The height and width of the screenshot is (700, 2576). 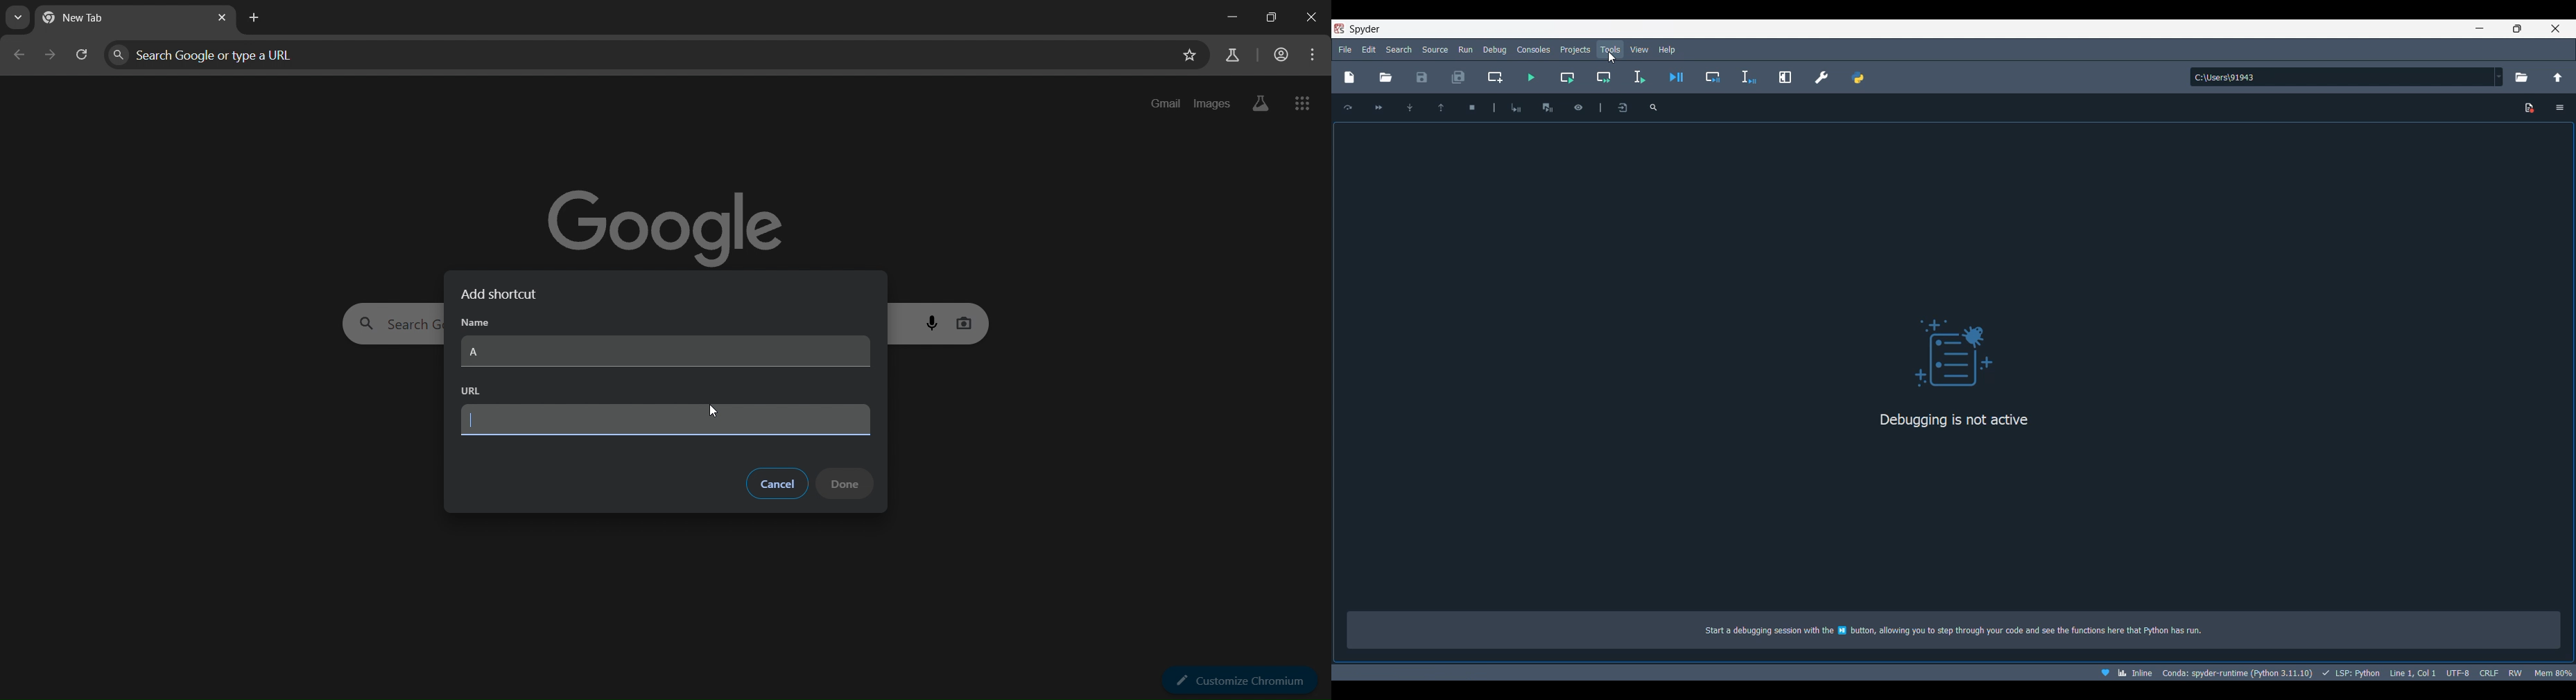 I want to click on Create new cell at current line, so click(x=1494, y=77).